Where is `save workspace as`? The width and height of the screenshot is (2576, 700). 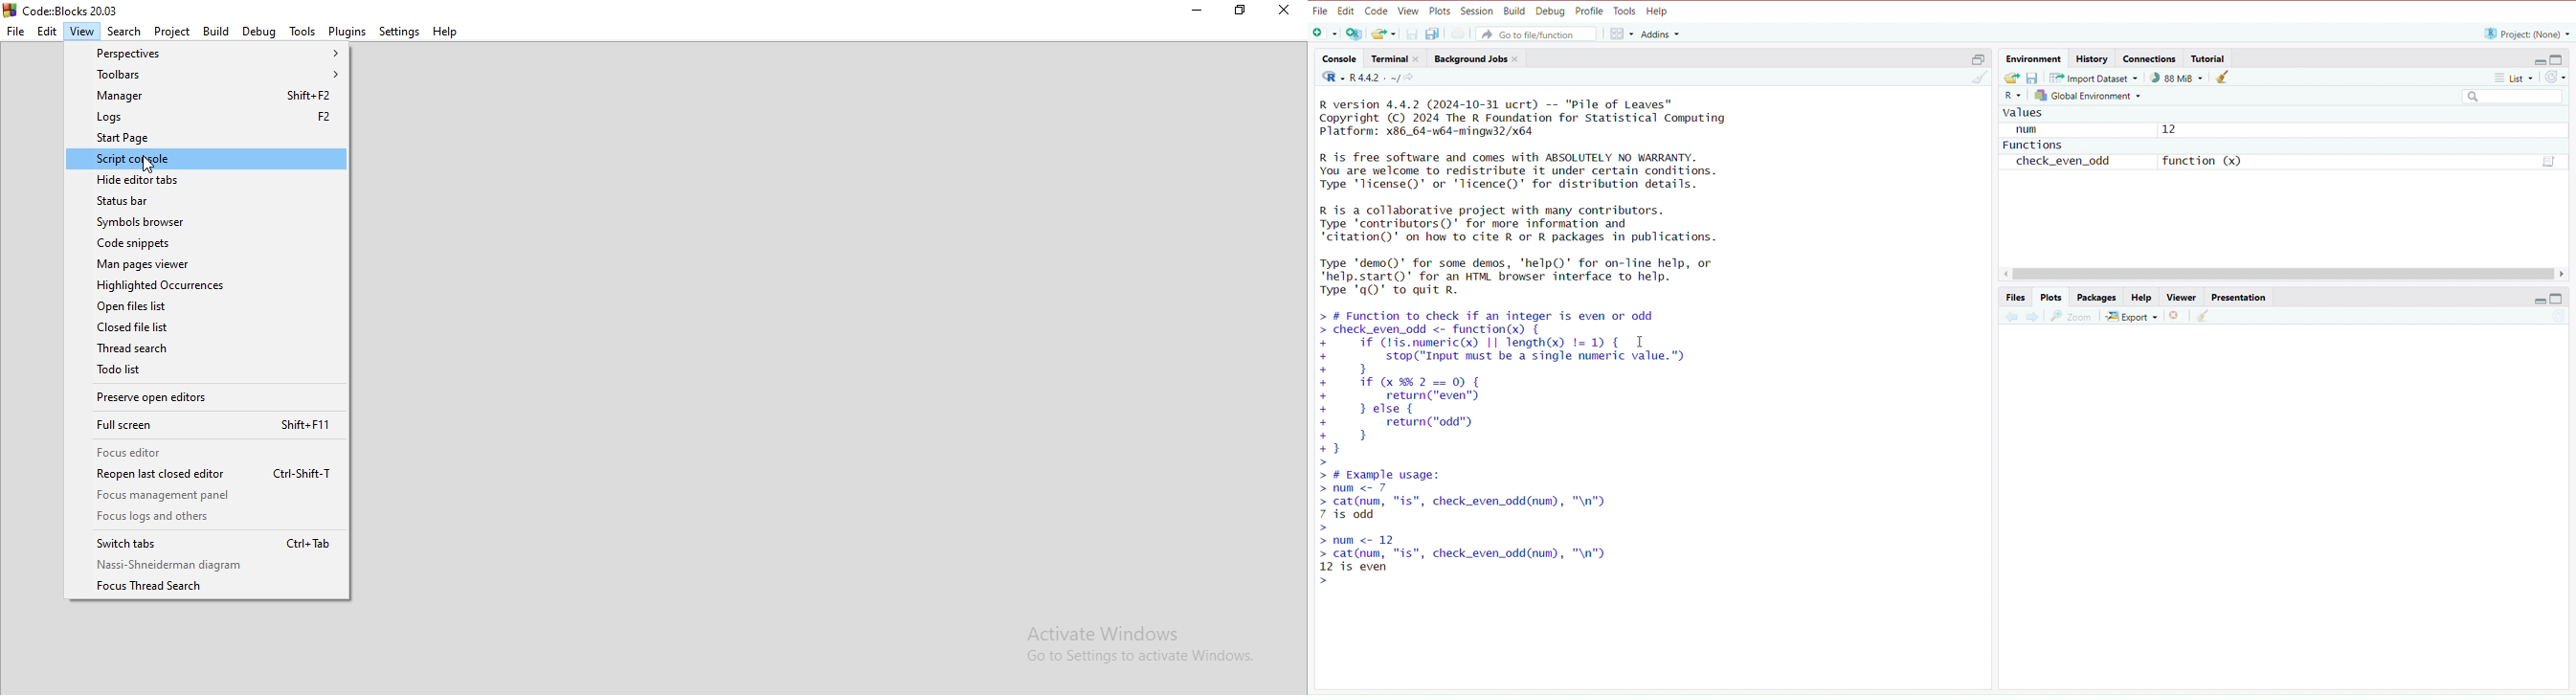
save workspace as is located at coordinates (2036, 79).